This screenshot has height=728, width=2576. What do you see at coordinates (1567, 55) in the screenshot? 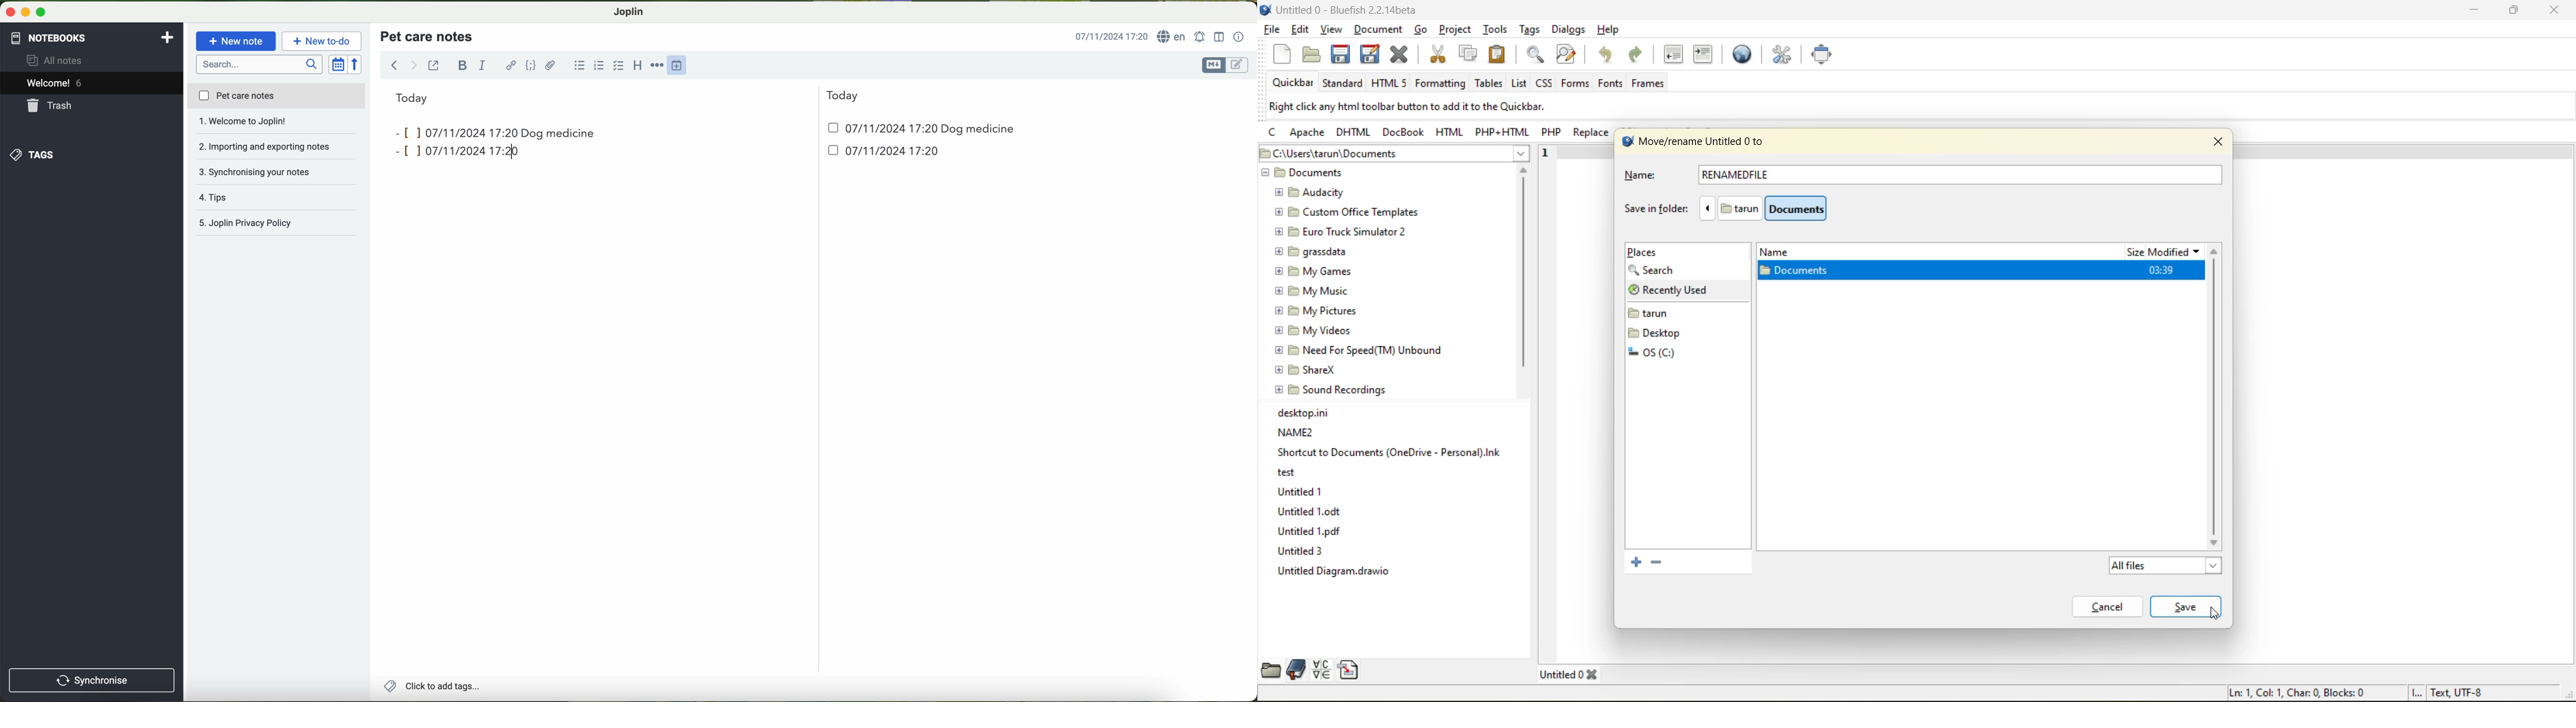
I see `find and replace` at bounding box center [1567, 55].